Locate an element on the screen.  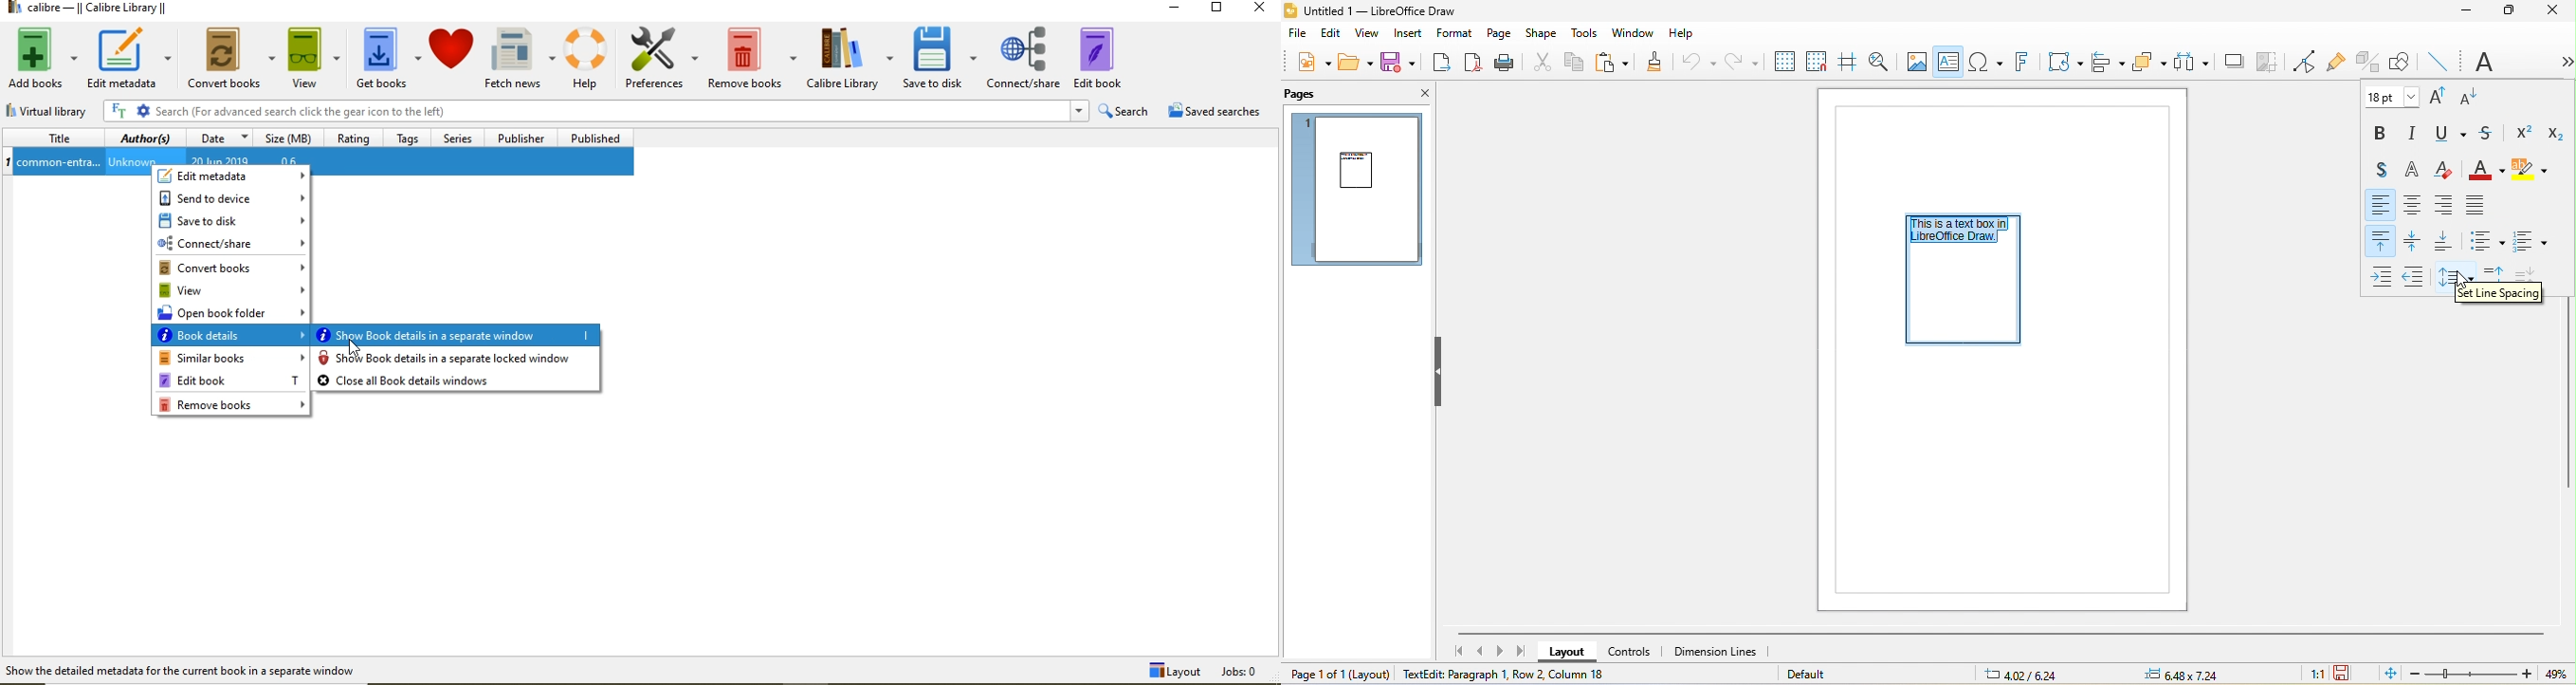
new is located at coordinates (1308, 62).